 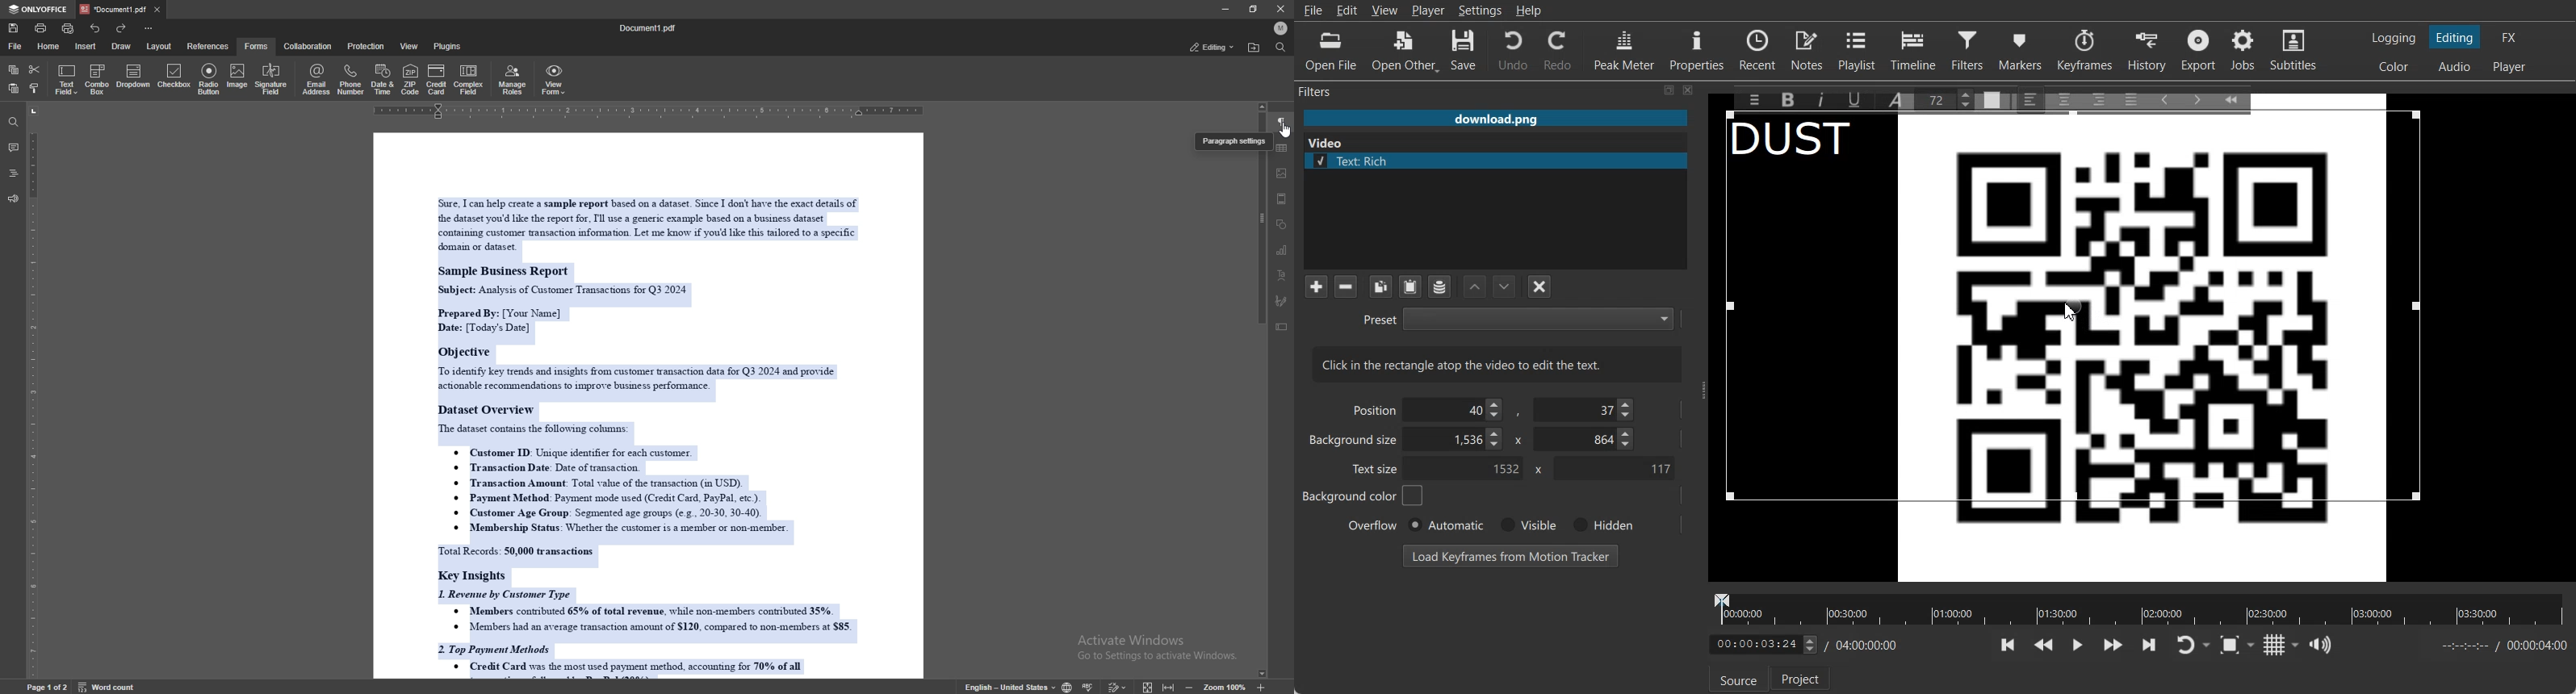 I want to click on ,, so click(x=1519, y=413).